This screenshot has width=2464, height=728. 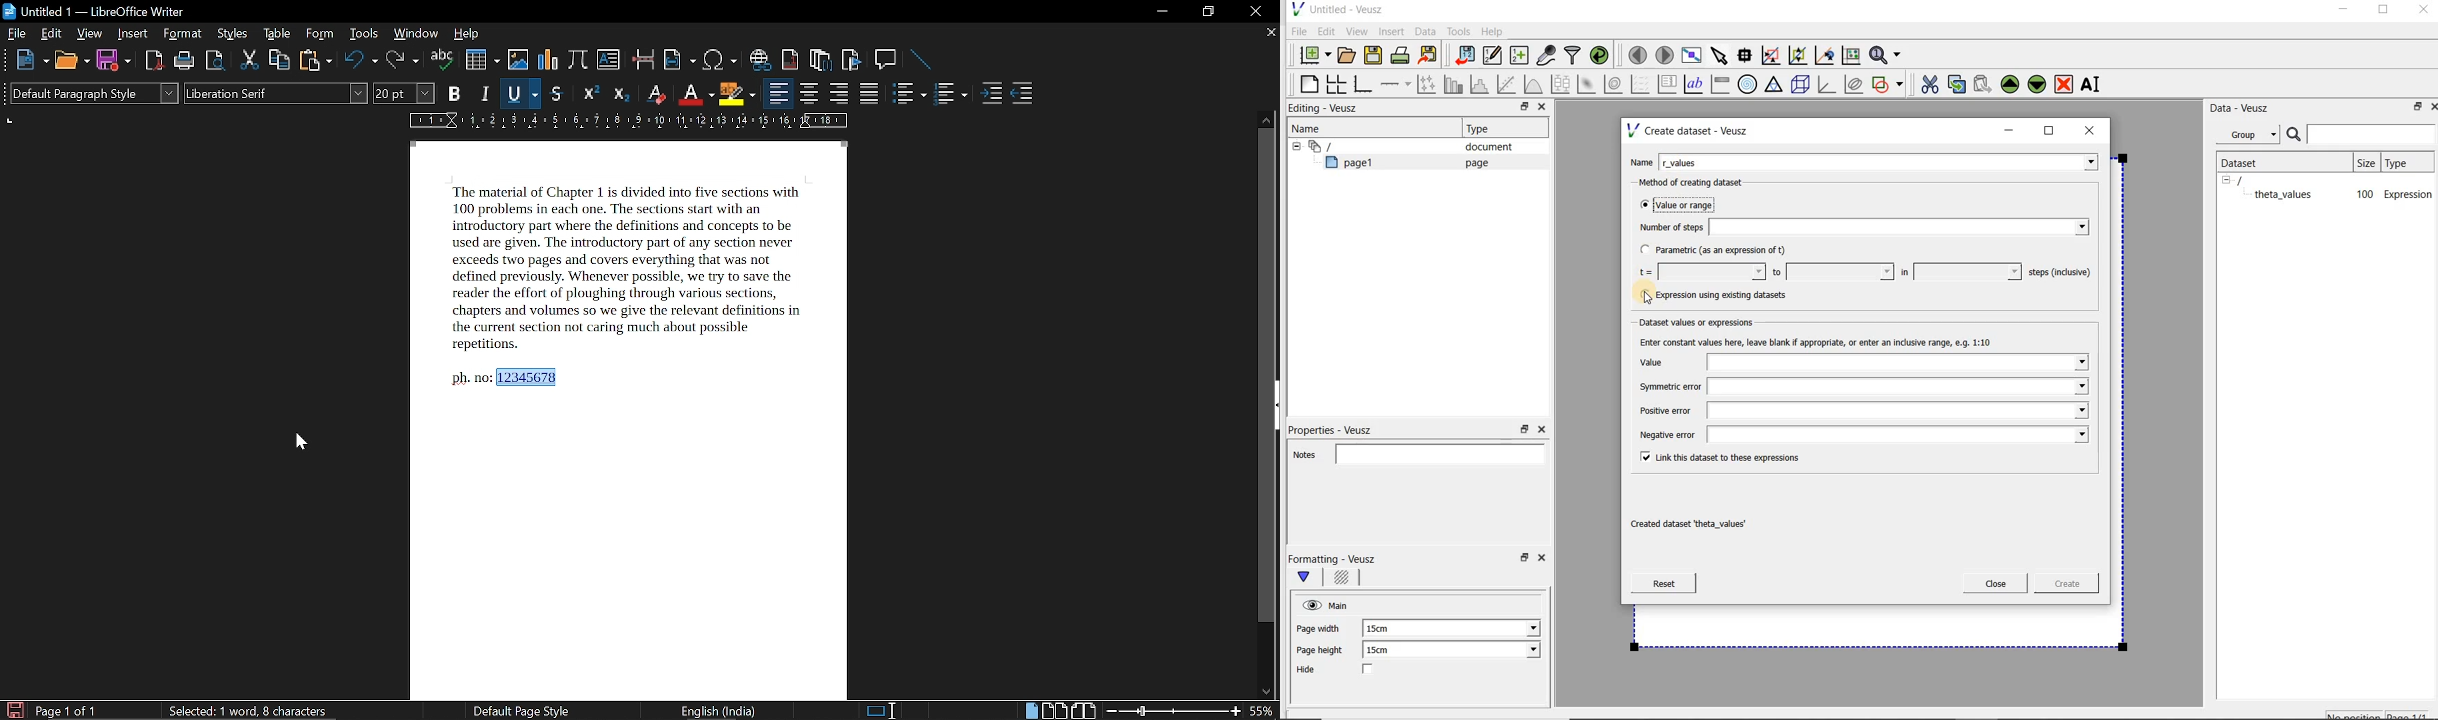 What do you see at coordinates (316, 60) in the screenshot?
I see `paste` at bounding box center [316, 60].